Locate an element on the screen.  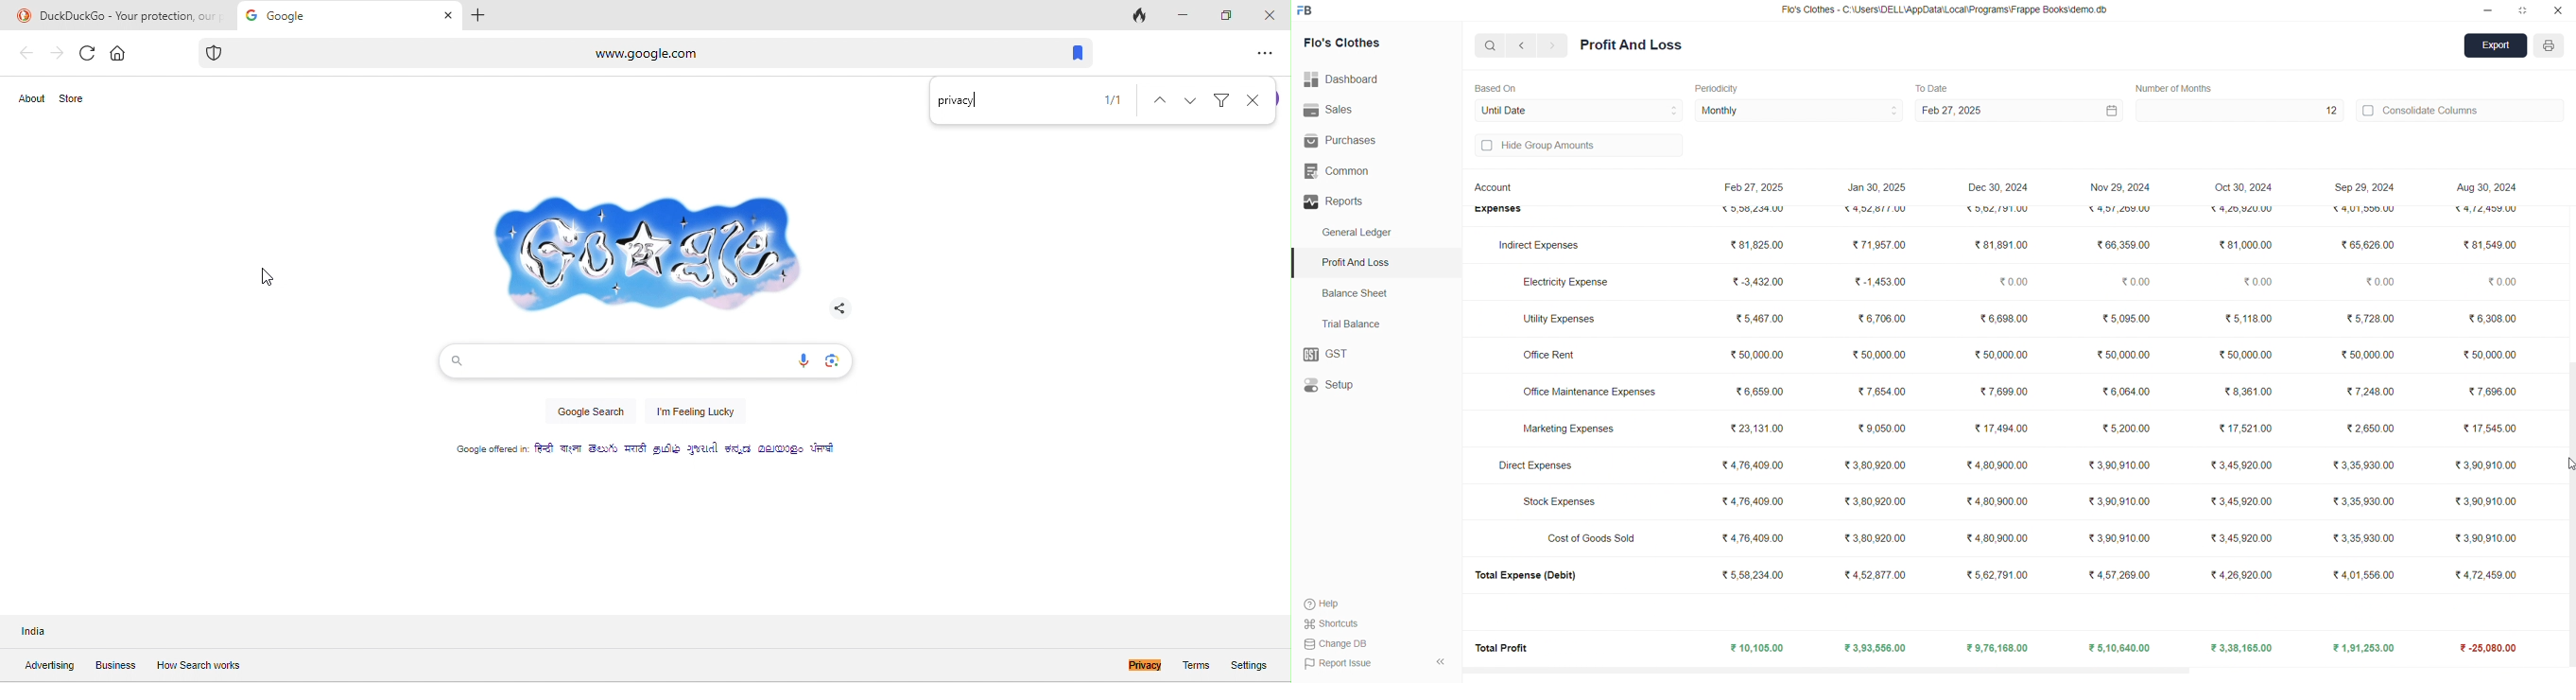
₹4,52,877.00 is located at coordinates (1879, 211).